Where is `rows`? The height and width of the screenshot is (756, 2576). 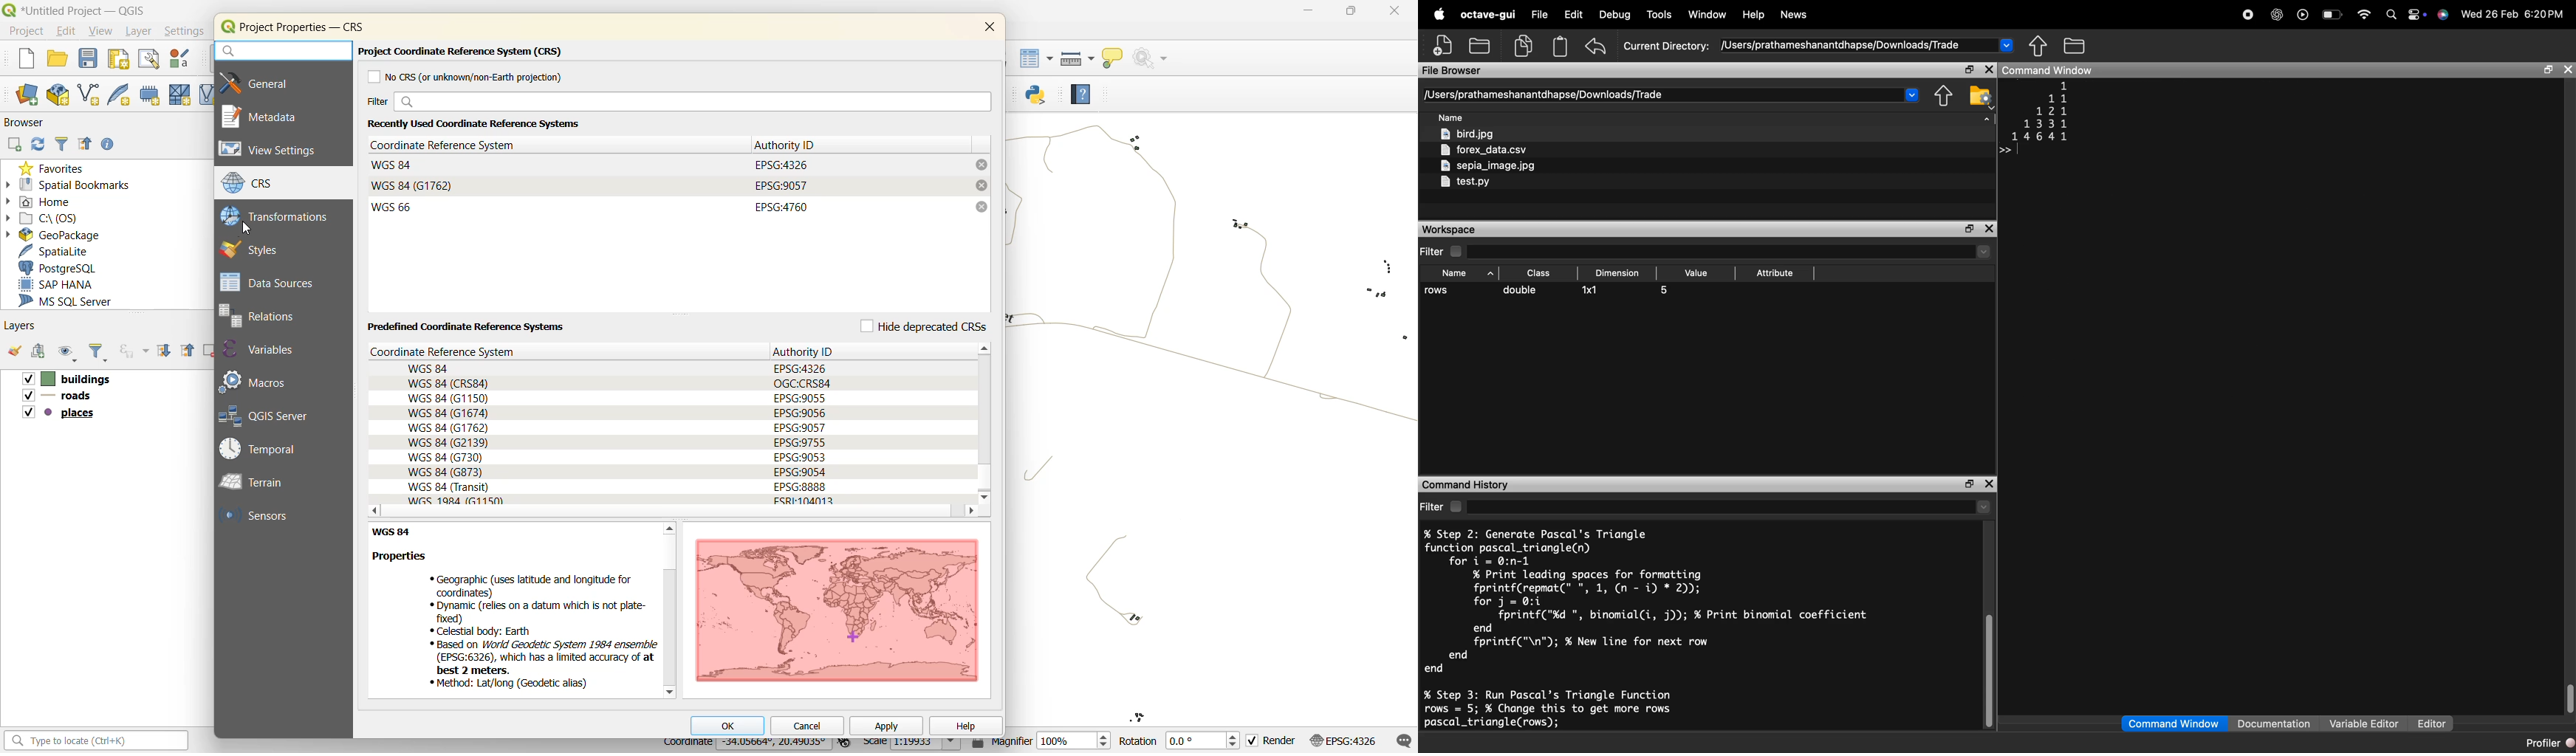
rows is located at coordinates (1438, 291).